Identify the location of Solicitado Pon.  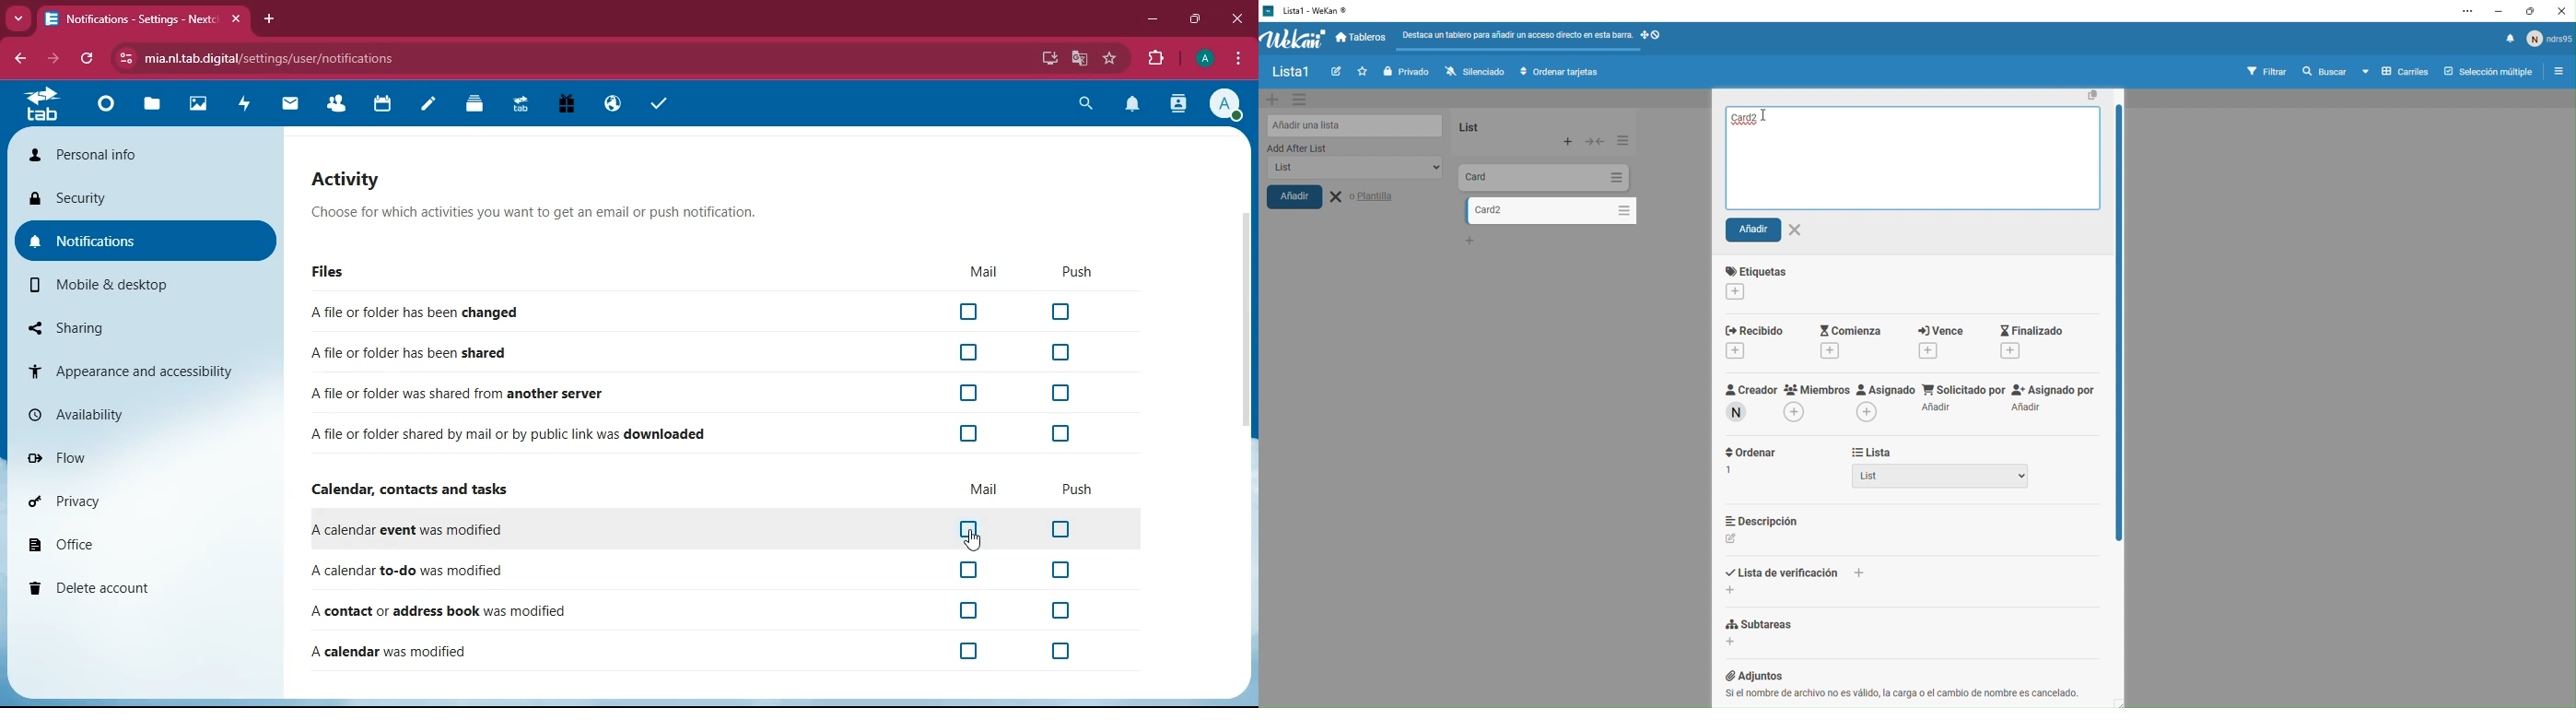
(1961, 398).